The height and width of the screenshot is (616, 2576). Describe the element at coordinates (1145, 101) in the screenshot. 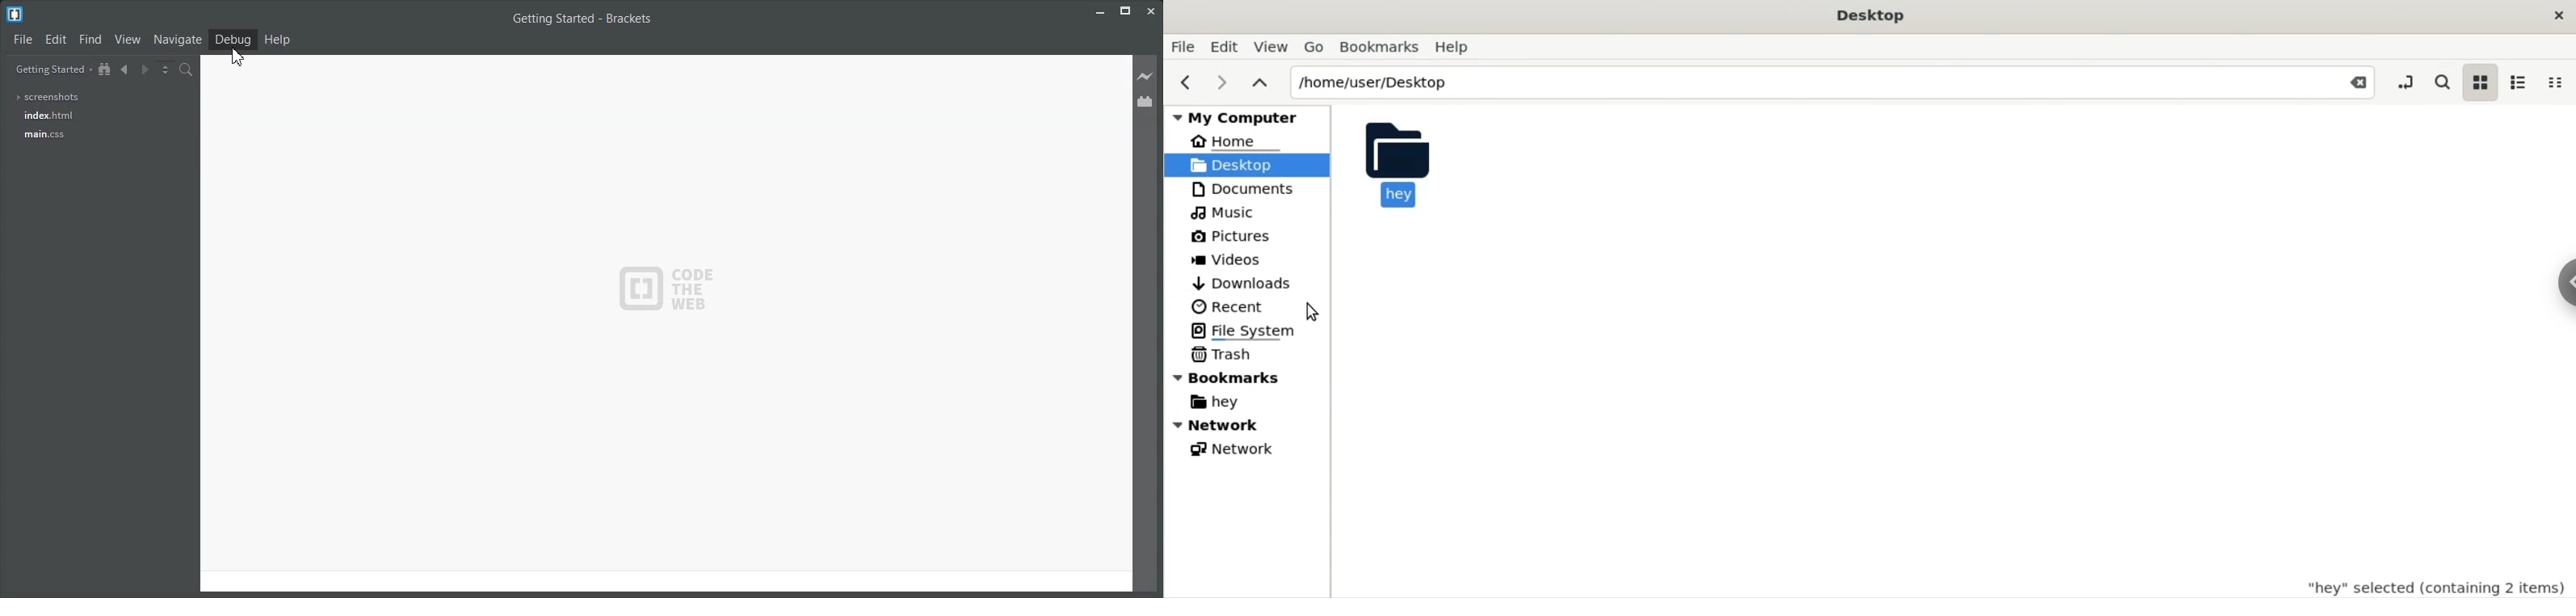

I see `Extension Manager` at that location.